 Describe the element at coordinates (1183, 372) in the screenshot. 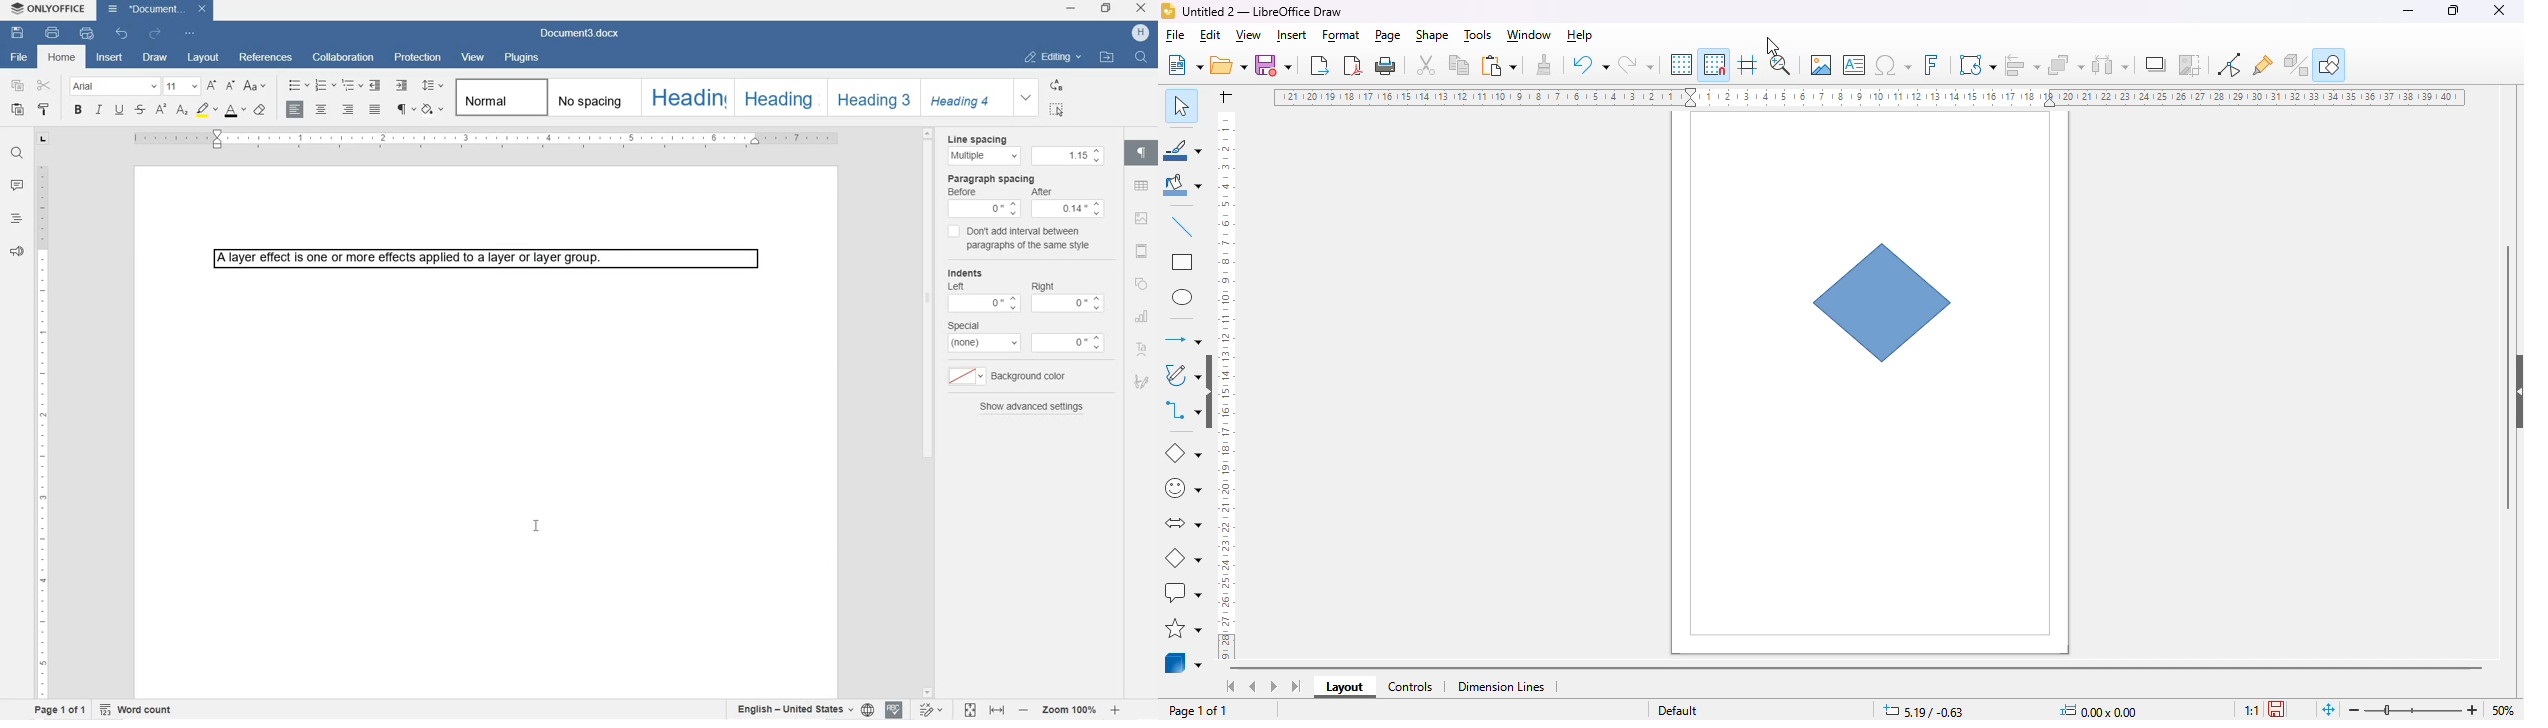

I see `curves and polygons` at that location.